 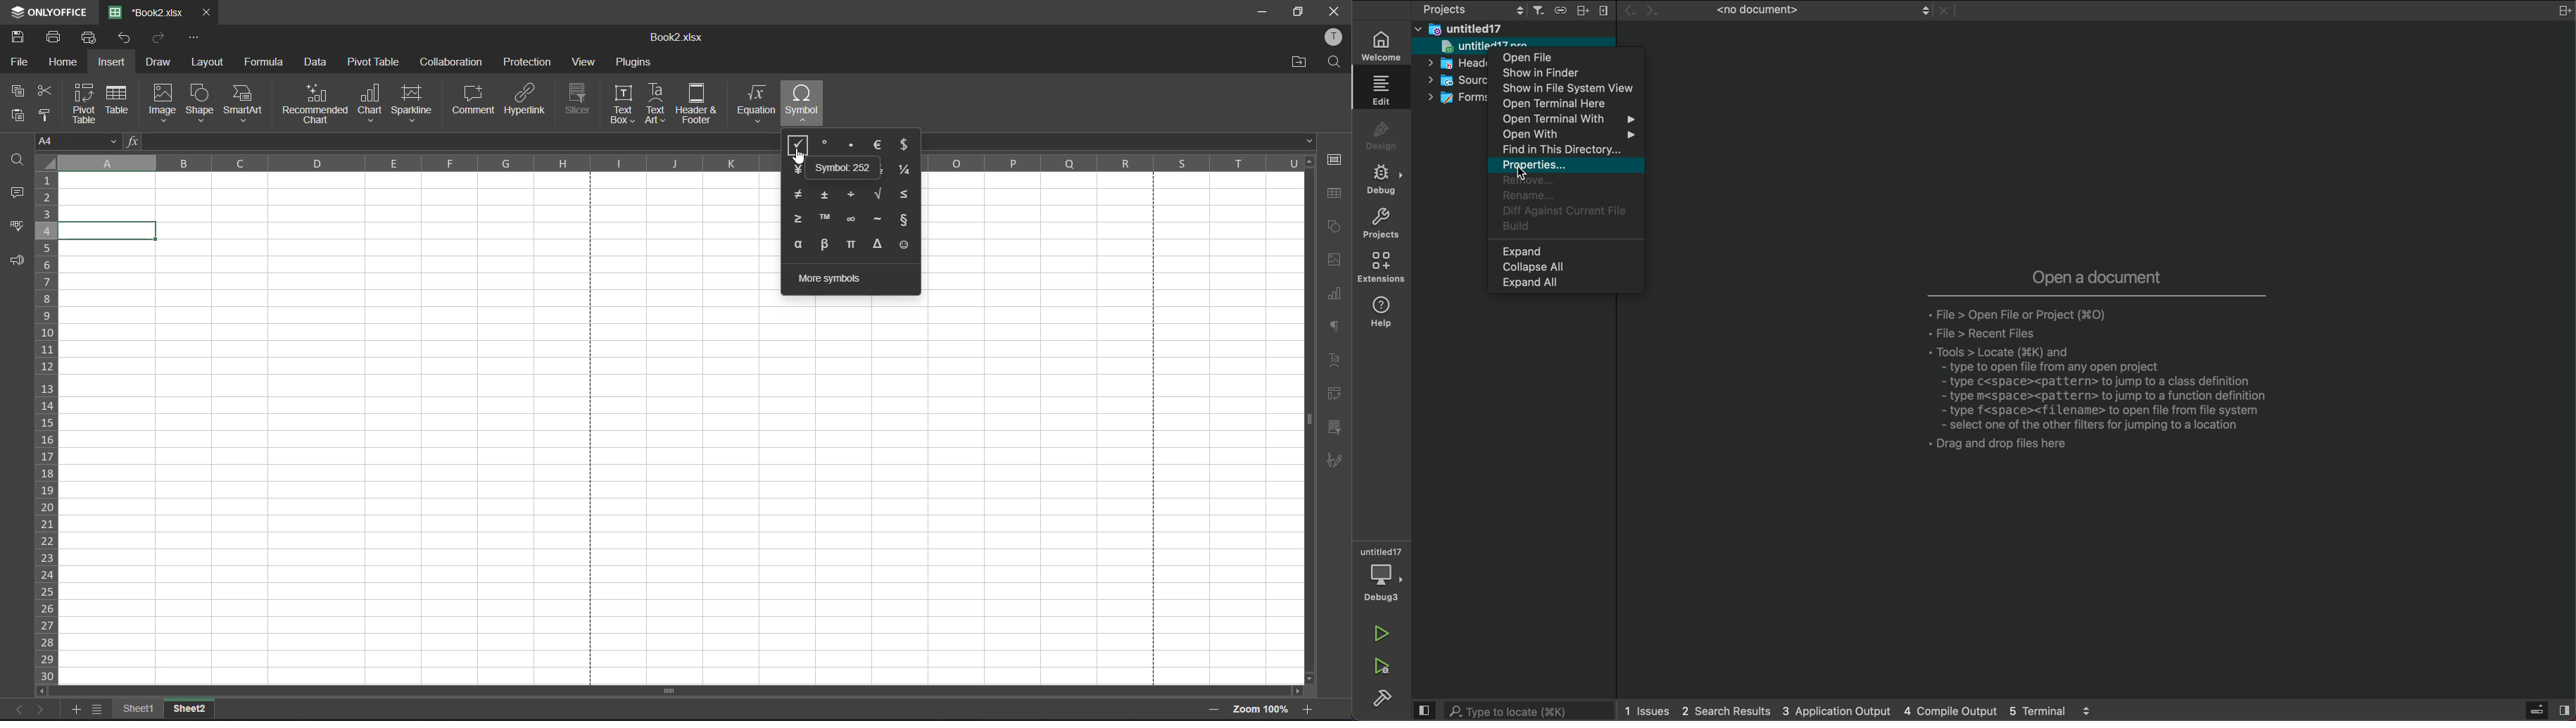 What do you see at coordinates (878, 142) in the screenshot?
I see `euro` at bounding box center [878, 142].